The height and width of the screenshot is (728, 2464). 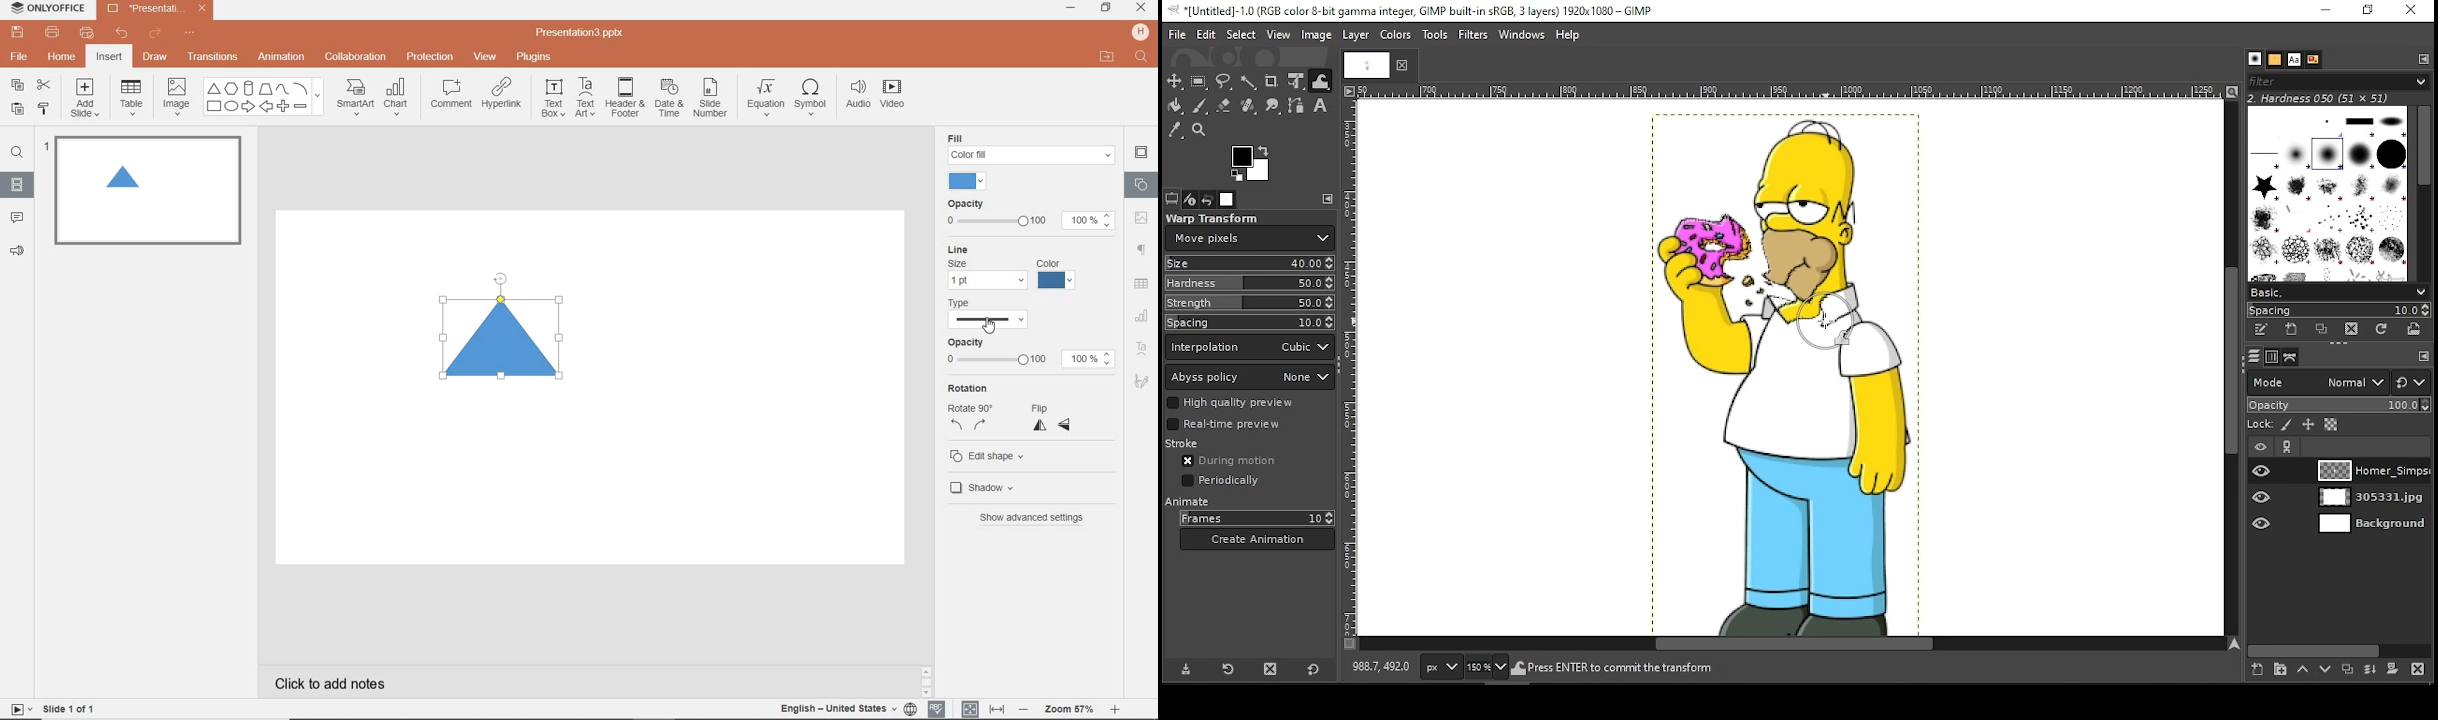 What do you see at coordinates (1226, 103) in the screenshot?
I see `erase tool` at bounding box center [1226, 103].